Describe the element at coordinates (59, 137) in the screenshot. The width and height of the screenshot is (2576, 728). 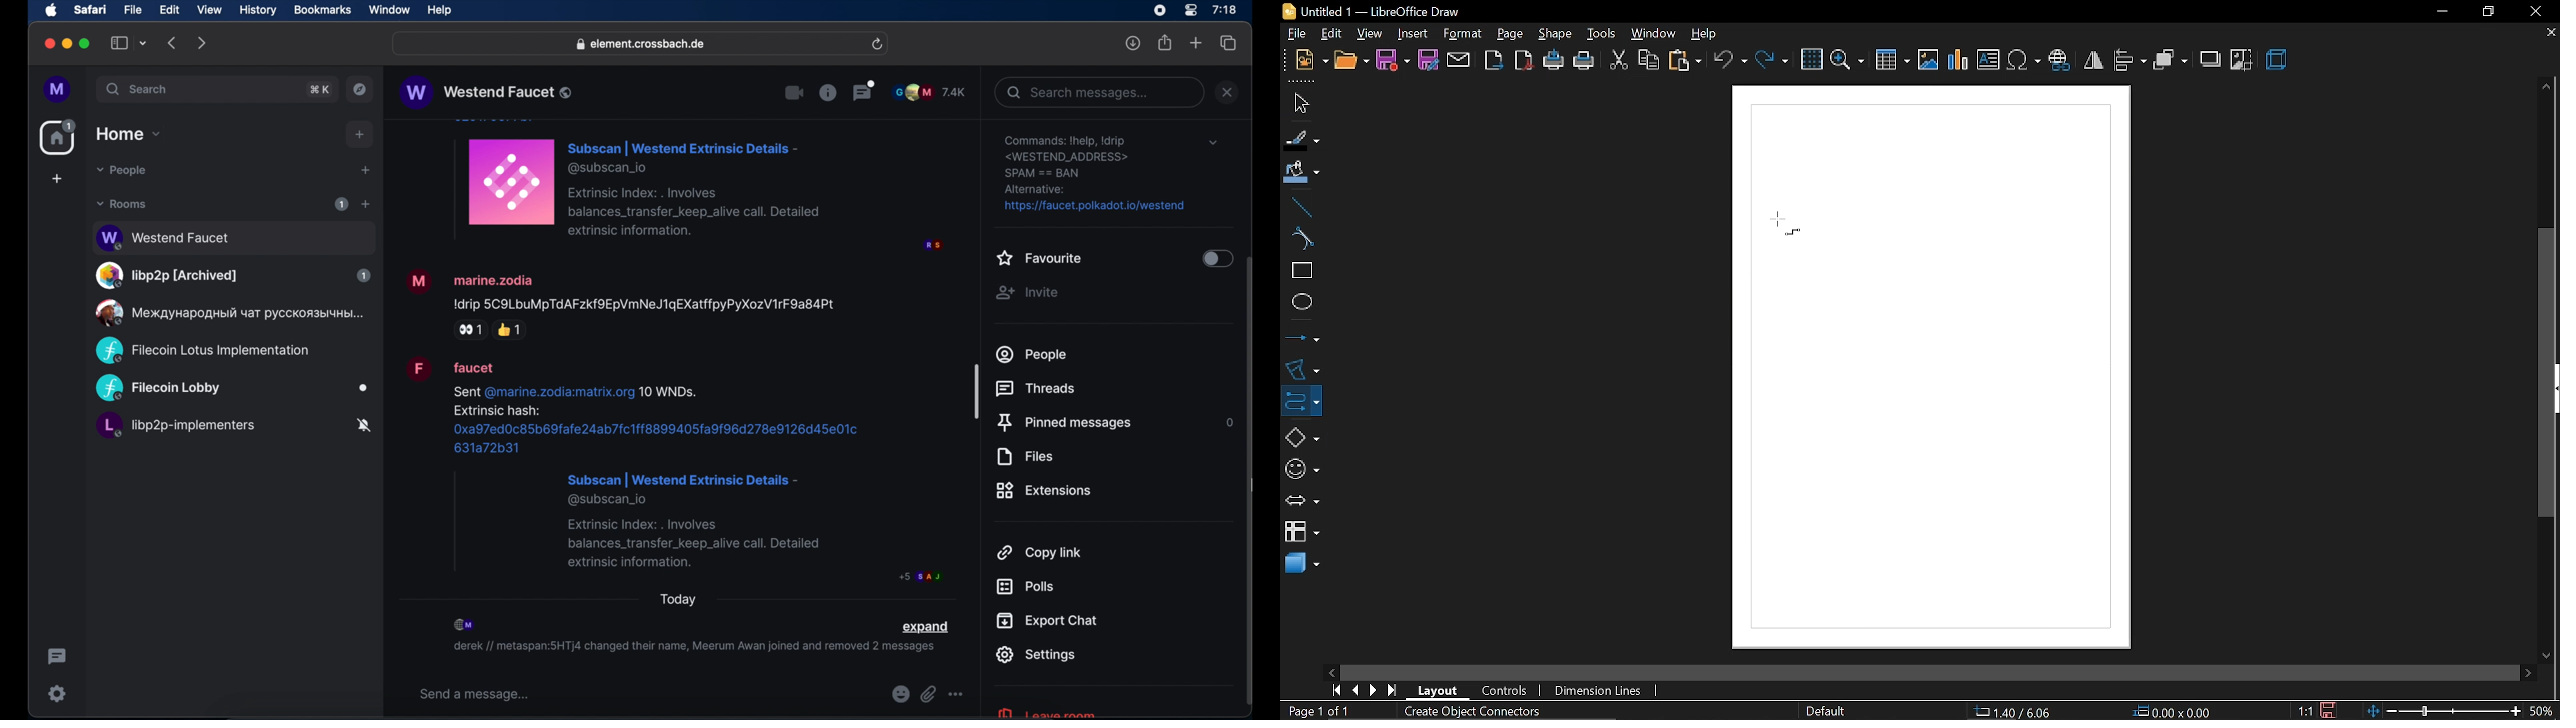
I see `home` at that location.